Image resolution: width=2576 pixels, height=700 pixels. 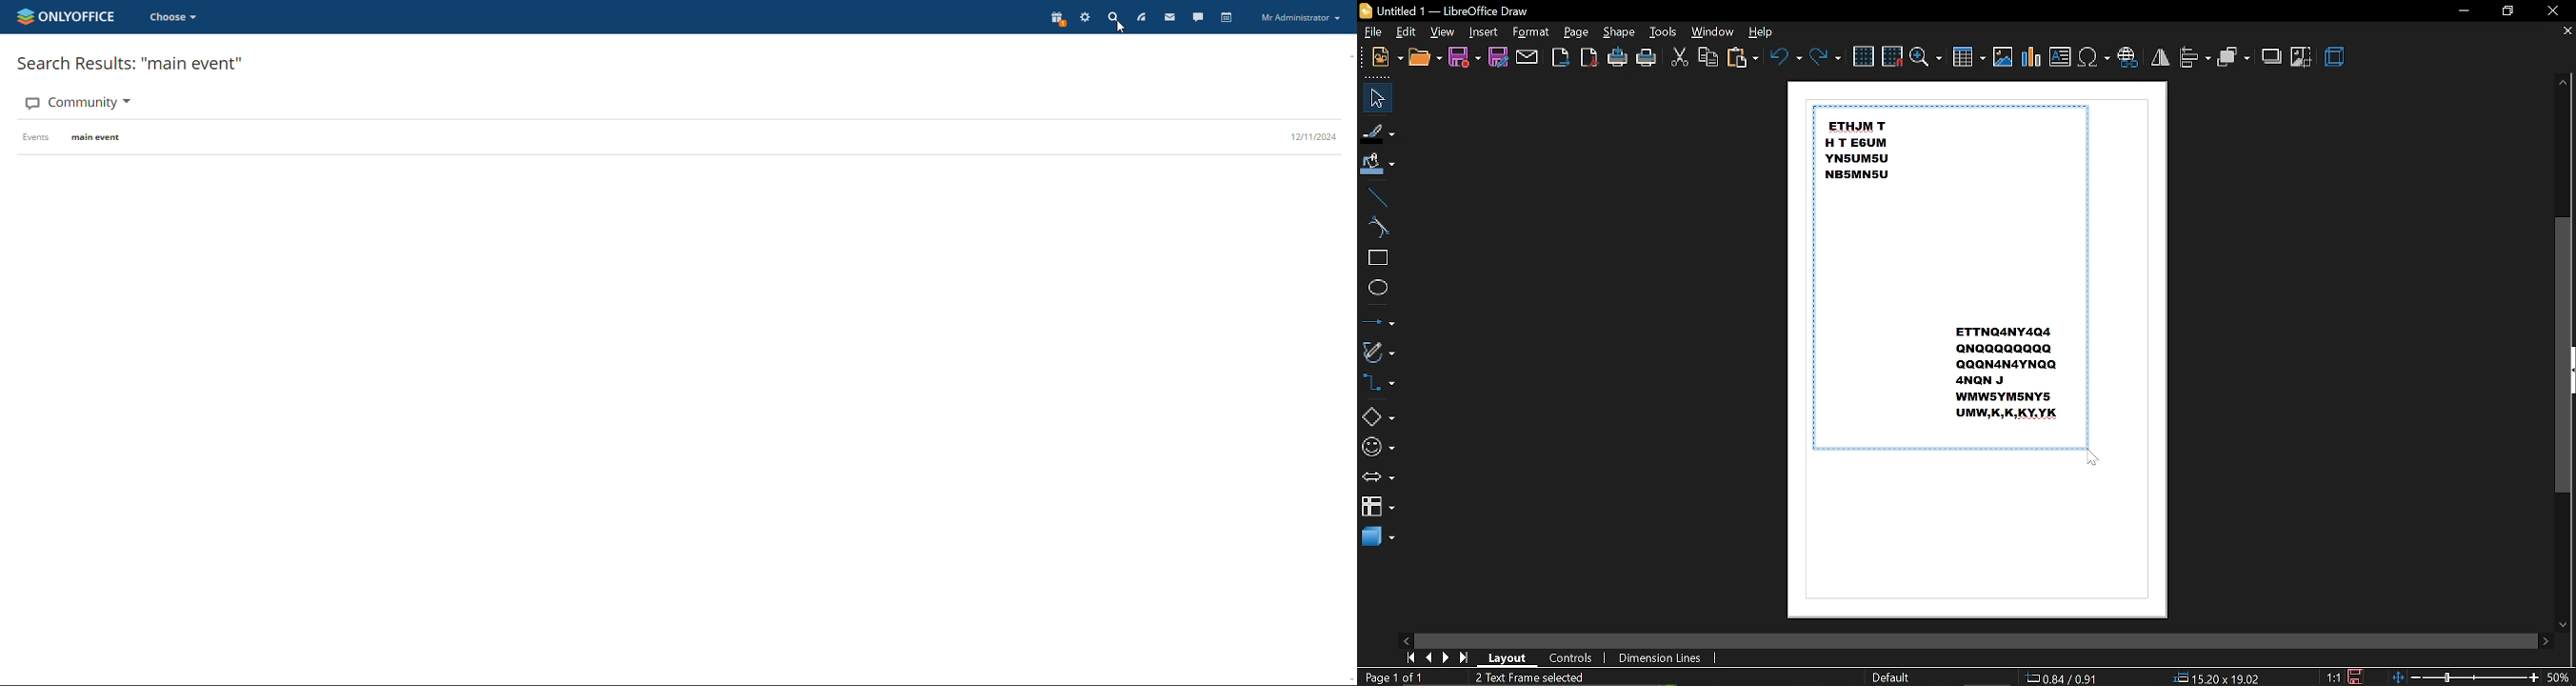 I want to click on Export, so click(x=1561, y=58).